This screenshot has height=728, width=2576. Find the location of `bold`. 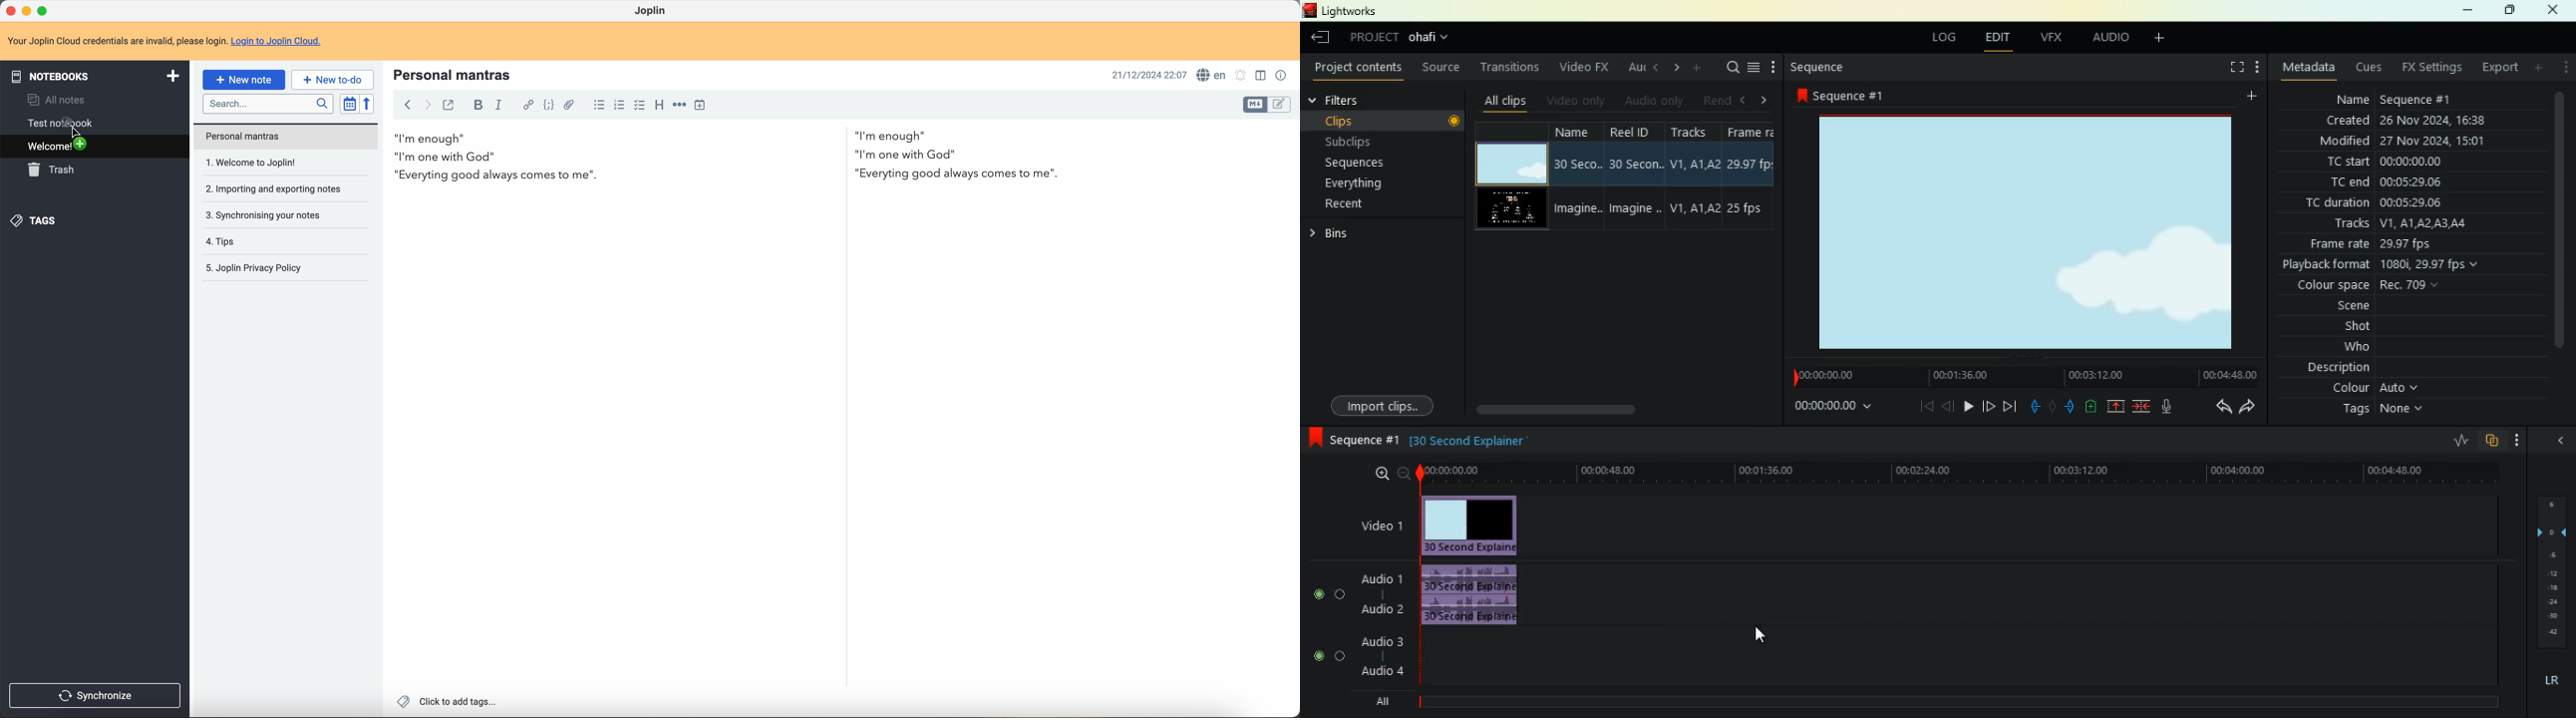

bold is located at coordinates (478, 105).